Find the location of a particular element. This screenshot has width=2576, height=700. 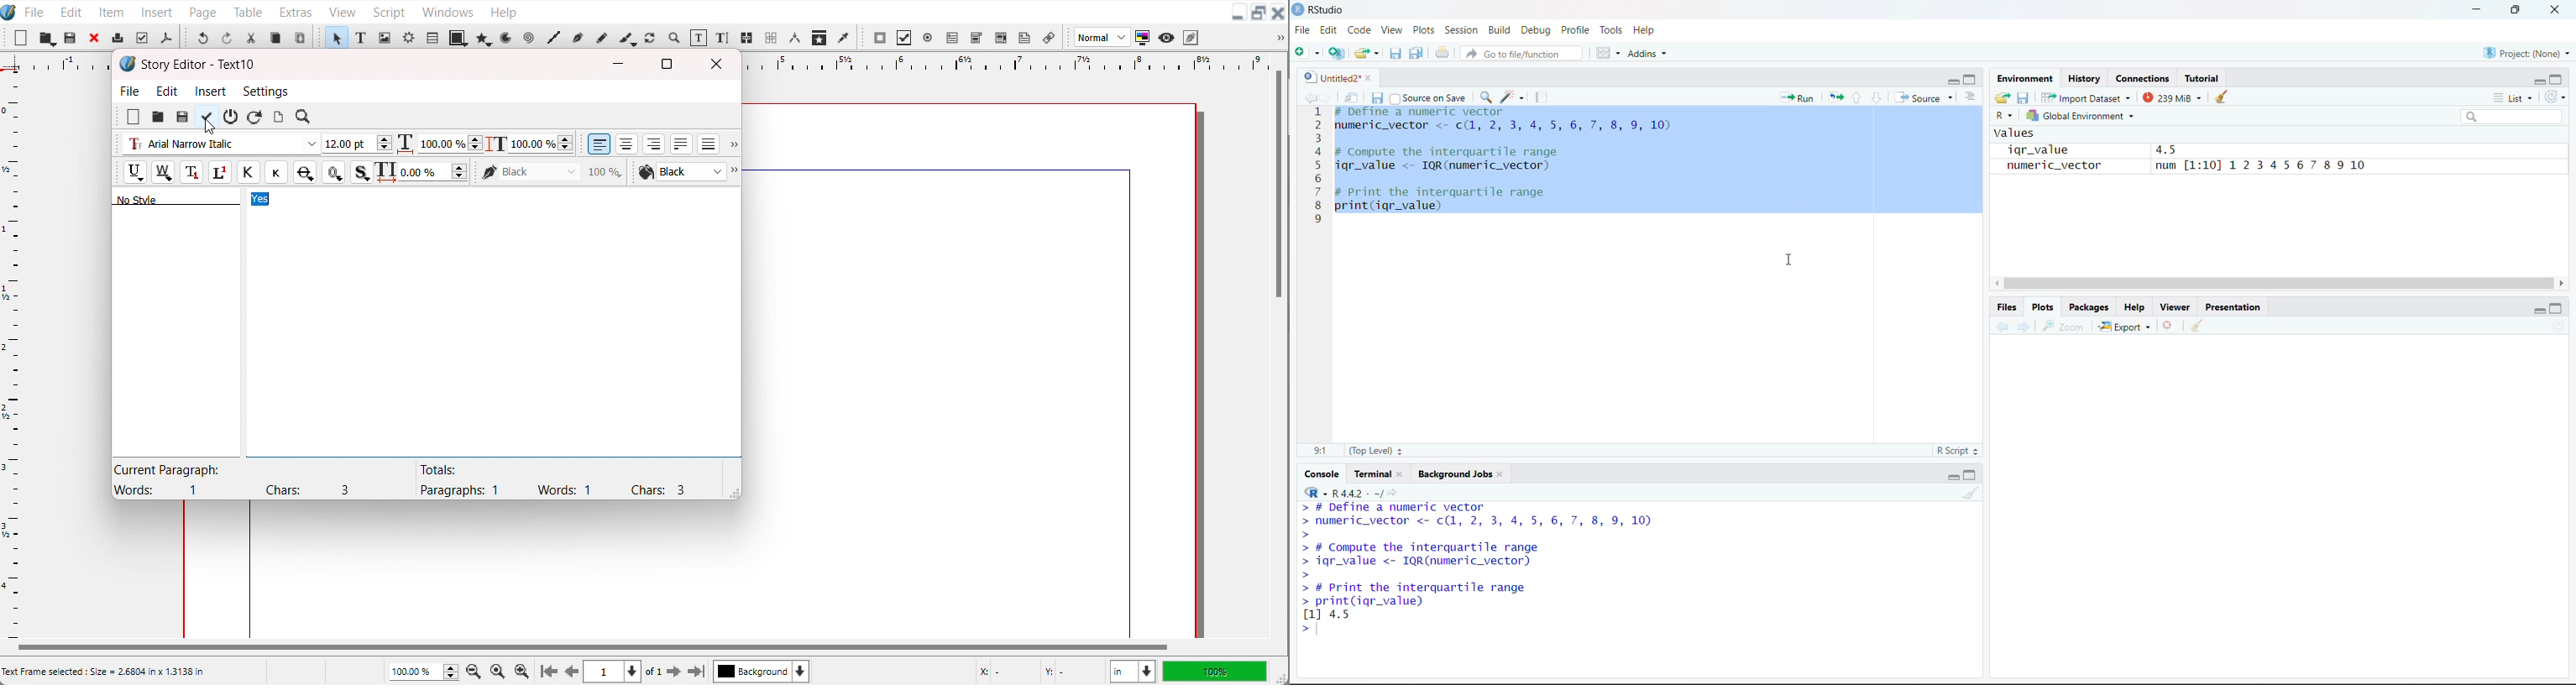

Code Tools is located at coordinates (1514, 95).